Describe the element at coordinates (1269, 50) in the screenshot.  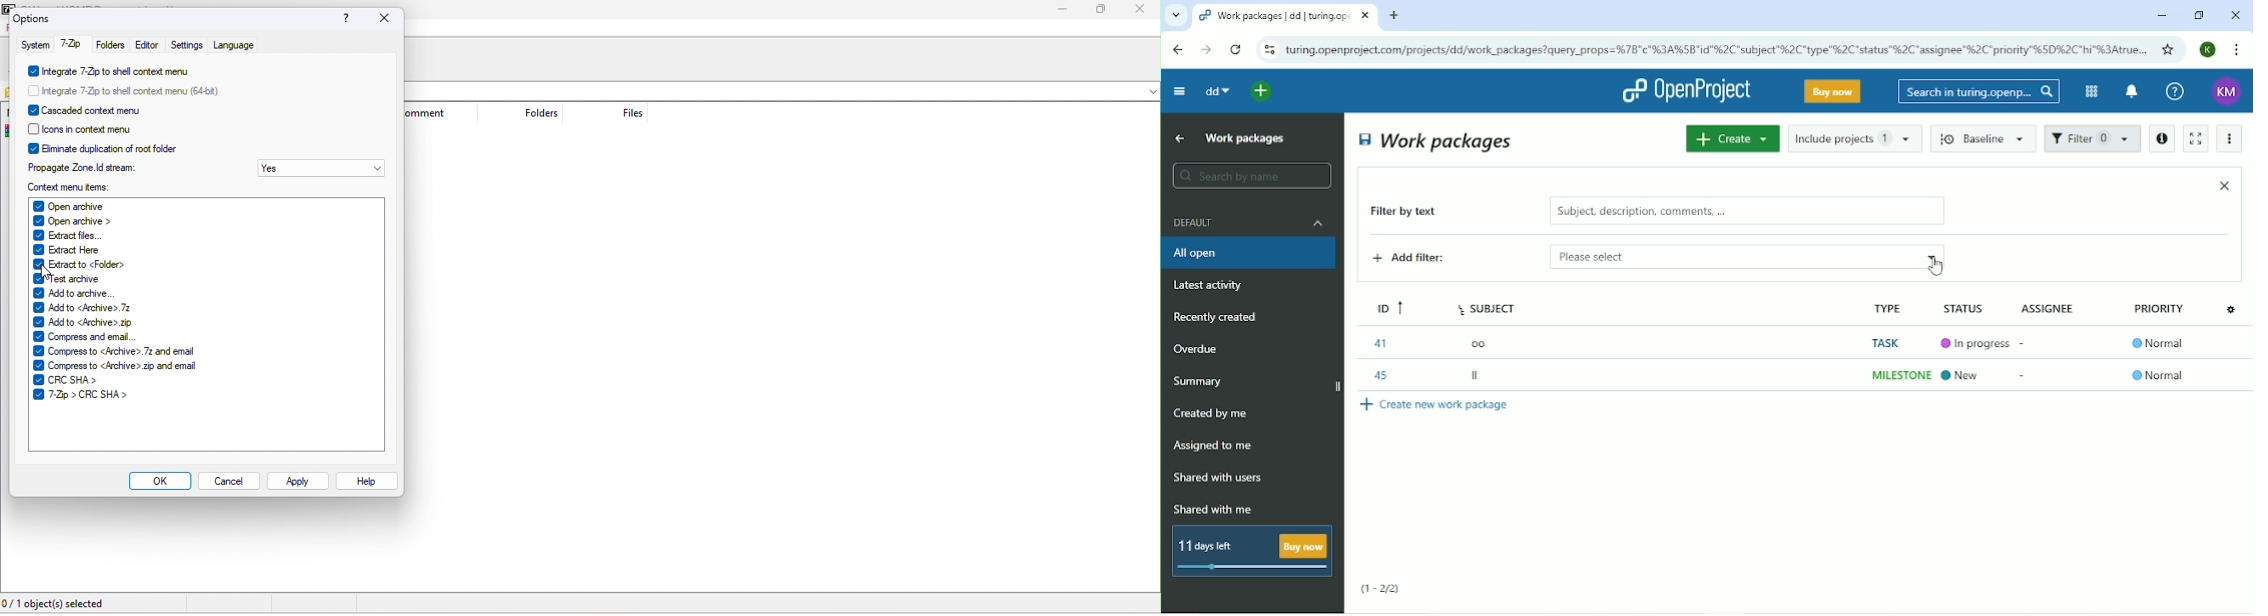
I see `View site information` at that location.